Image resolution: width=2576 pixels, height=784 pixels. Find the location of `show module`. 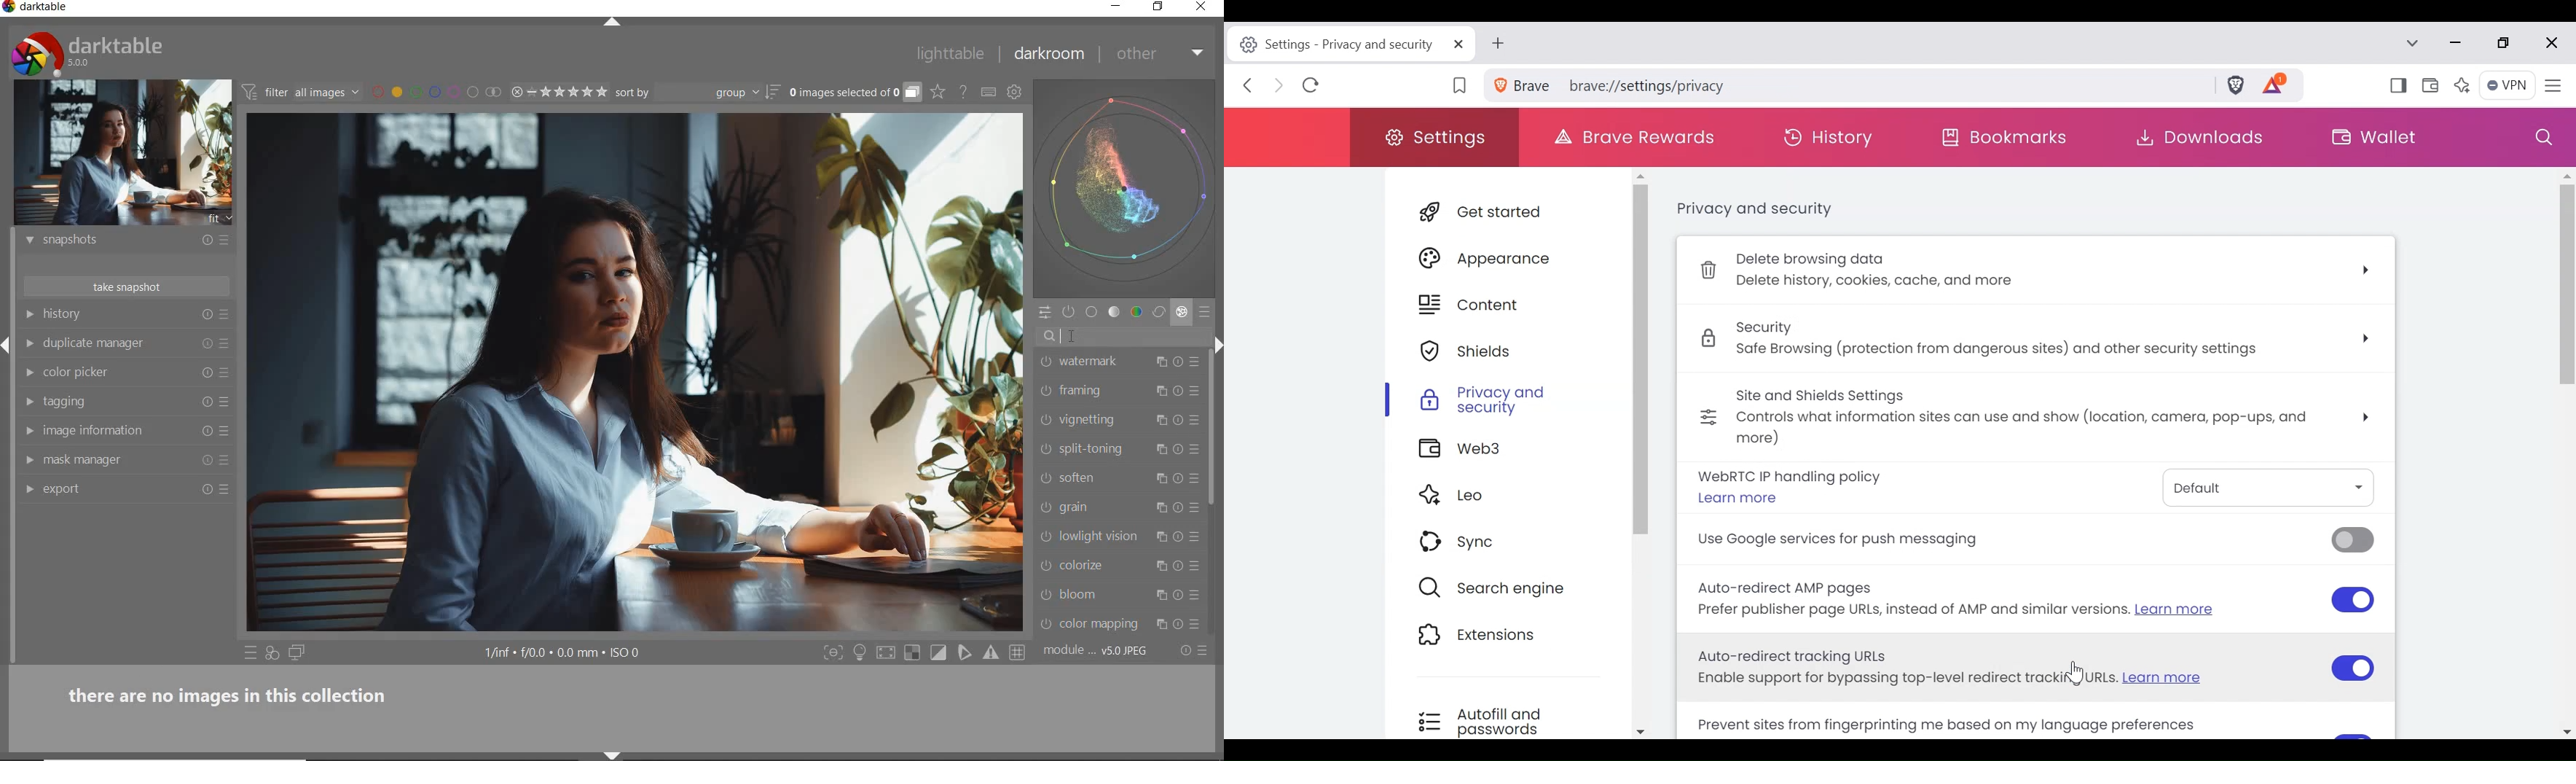

show module is located at coordinates (27, 430).